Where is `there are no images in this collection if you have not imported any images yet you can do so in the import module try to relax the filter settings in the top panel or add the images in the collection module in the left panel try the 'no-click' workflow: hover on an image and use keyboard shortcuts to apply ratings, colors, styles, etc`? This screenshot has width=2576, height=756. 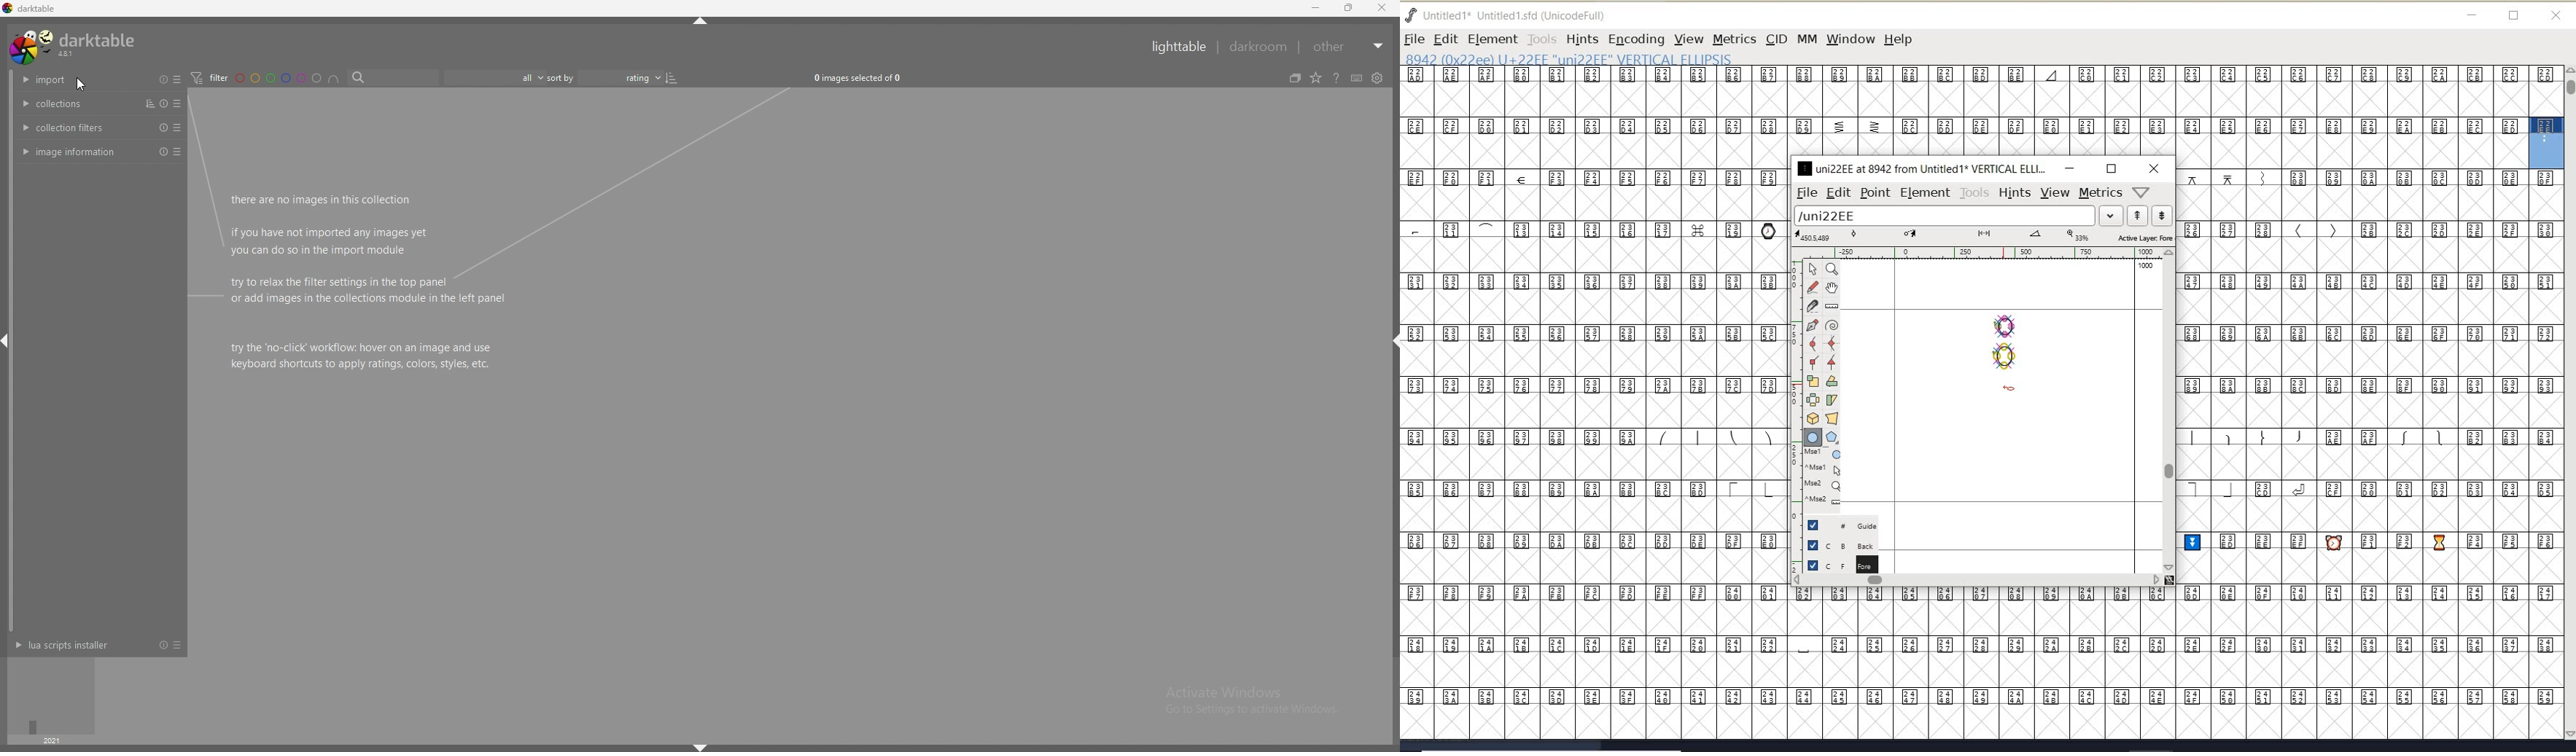
there are no images in this collection if you have not imported any images yet you can do so in the import module try to relax the filter settings in the top panel or add the images in the collection module in the left panel try the 'no-click' workflow: hover on an image and use keyboard shortcuts to apply ratings, colors, styles, etc is located at coordinates (373, 283).